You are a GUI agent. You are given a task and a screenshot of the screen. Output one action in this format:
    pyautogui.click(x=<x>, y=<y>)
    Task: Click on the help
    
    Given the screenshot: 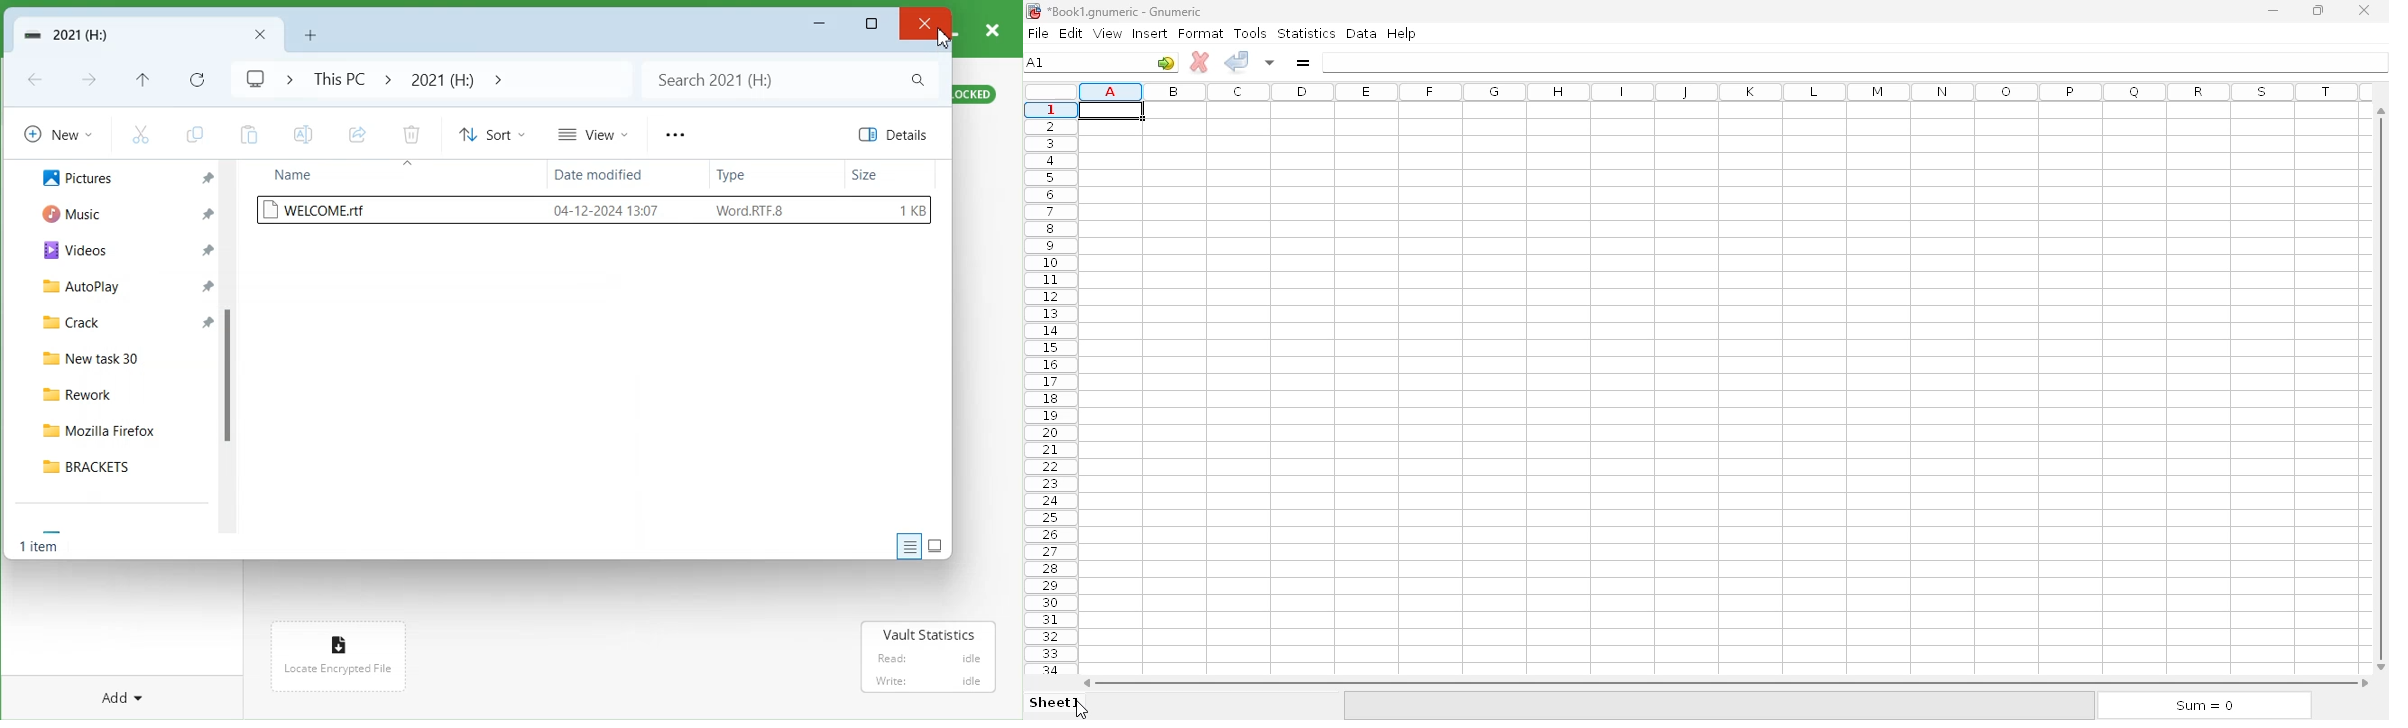 What is the action you would take?
    pyautogui.click(x=1401, y=33)
    